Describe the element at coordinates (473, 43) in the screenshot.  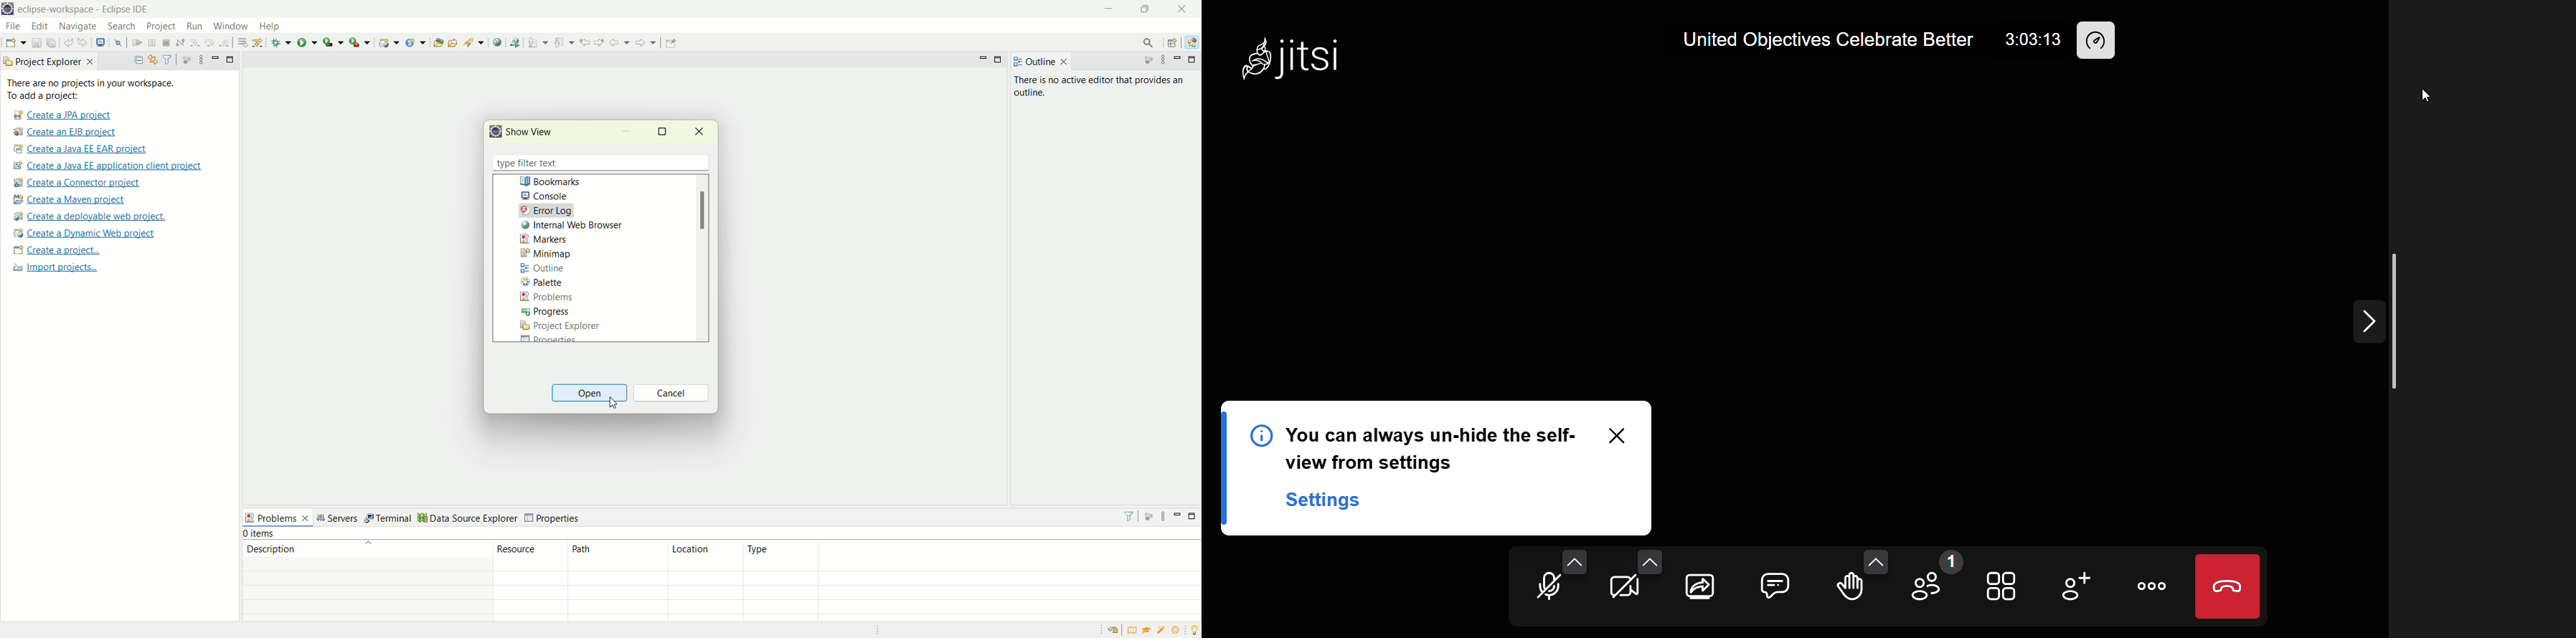
I see `search` at that location.